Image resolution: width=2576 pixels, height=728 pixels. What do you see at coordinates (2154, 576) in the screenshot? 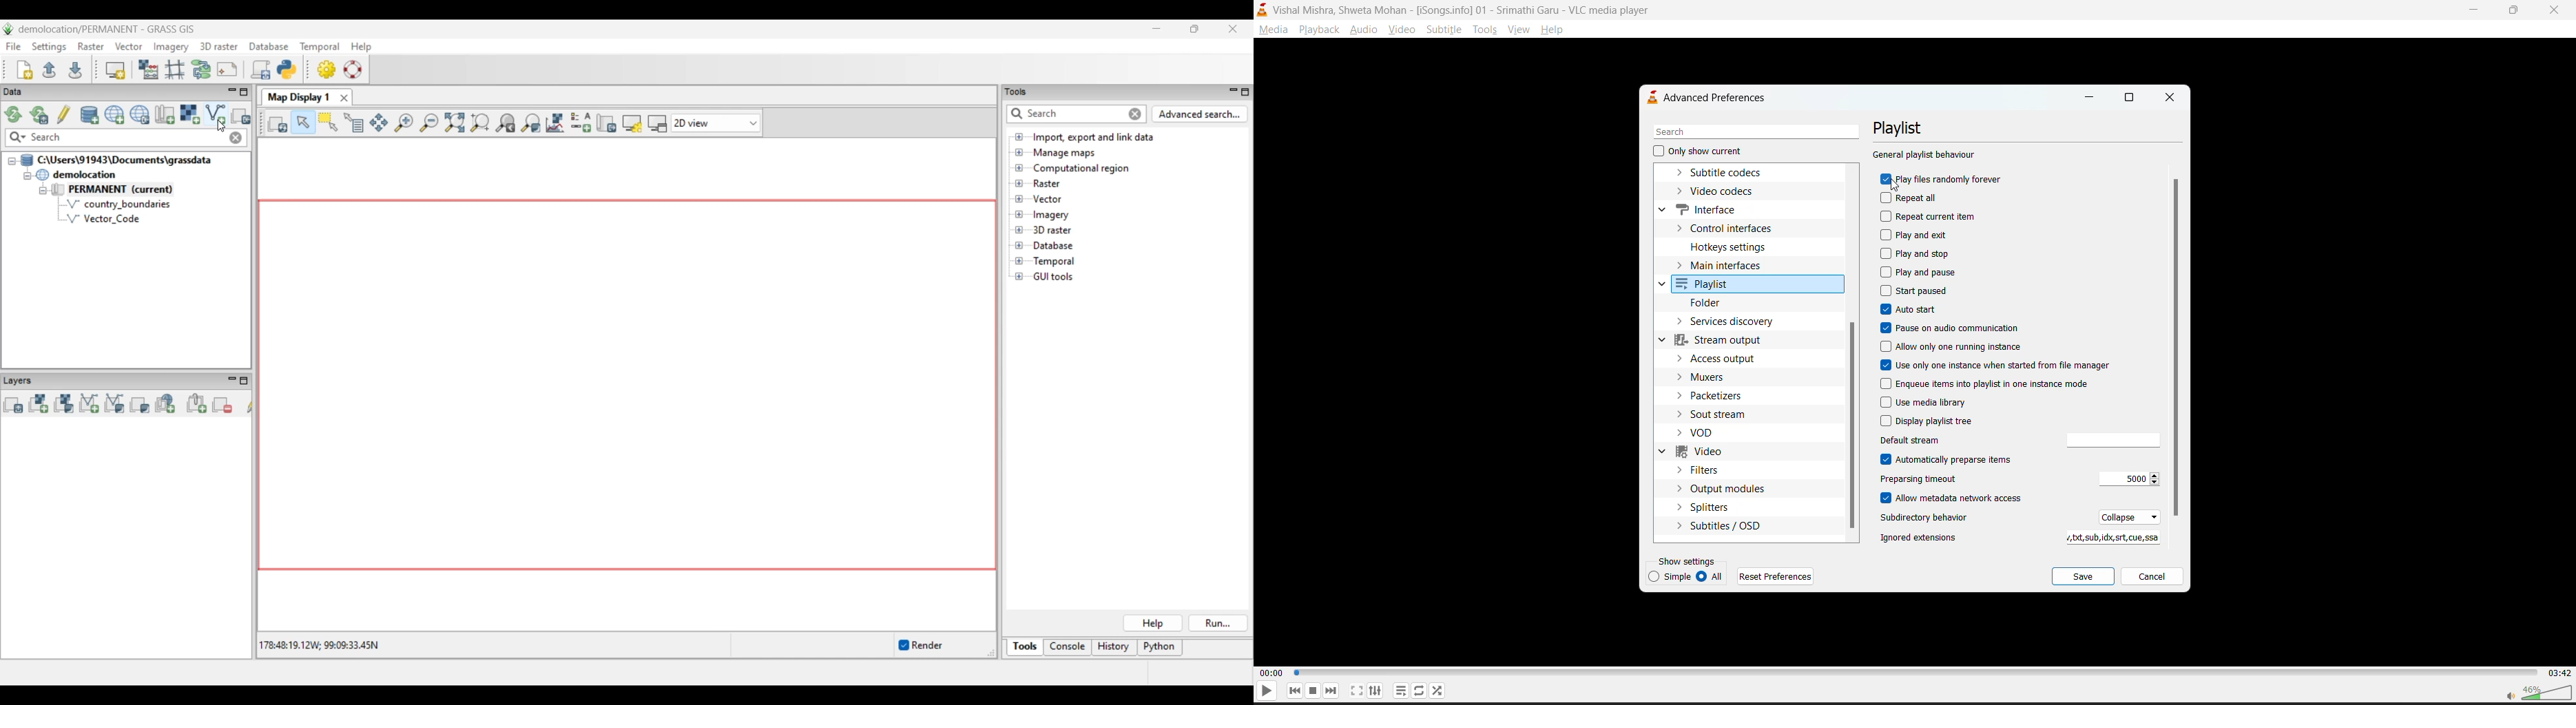
I see `cancel` at bounding box center [2154, 576].